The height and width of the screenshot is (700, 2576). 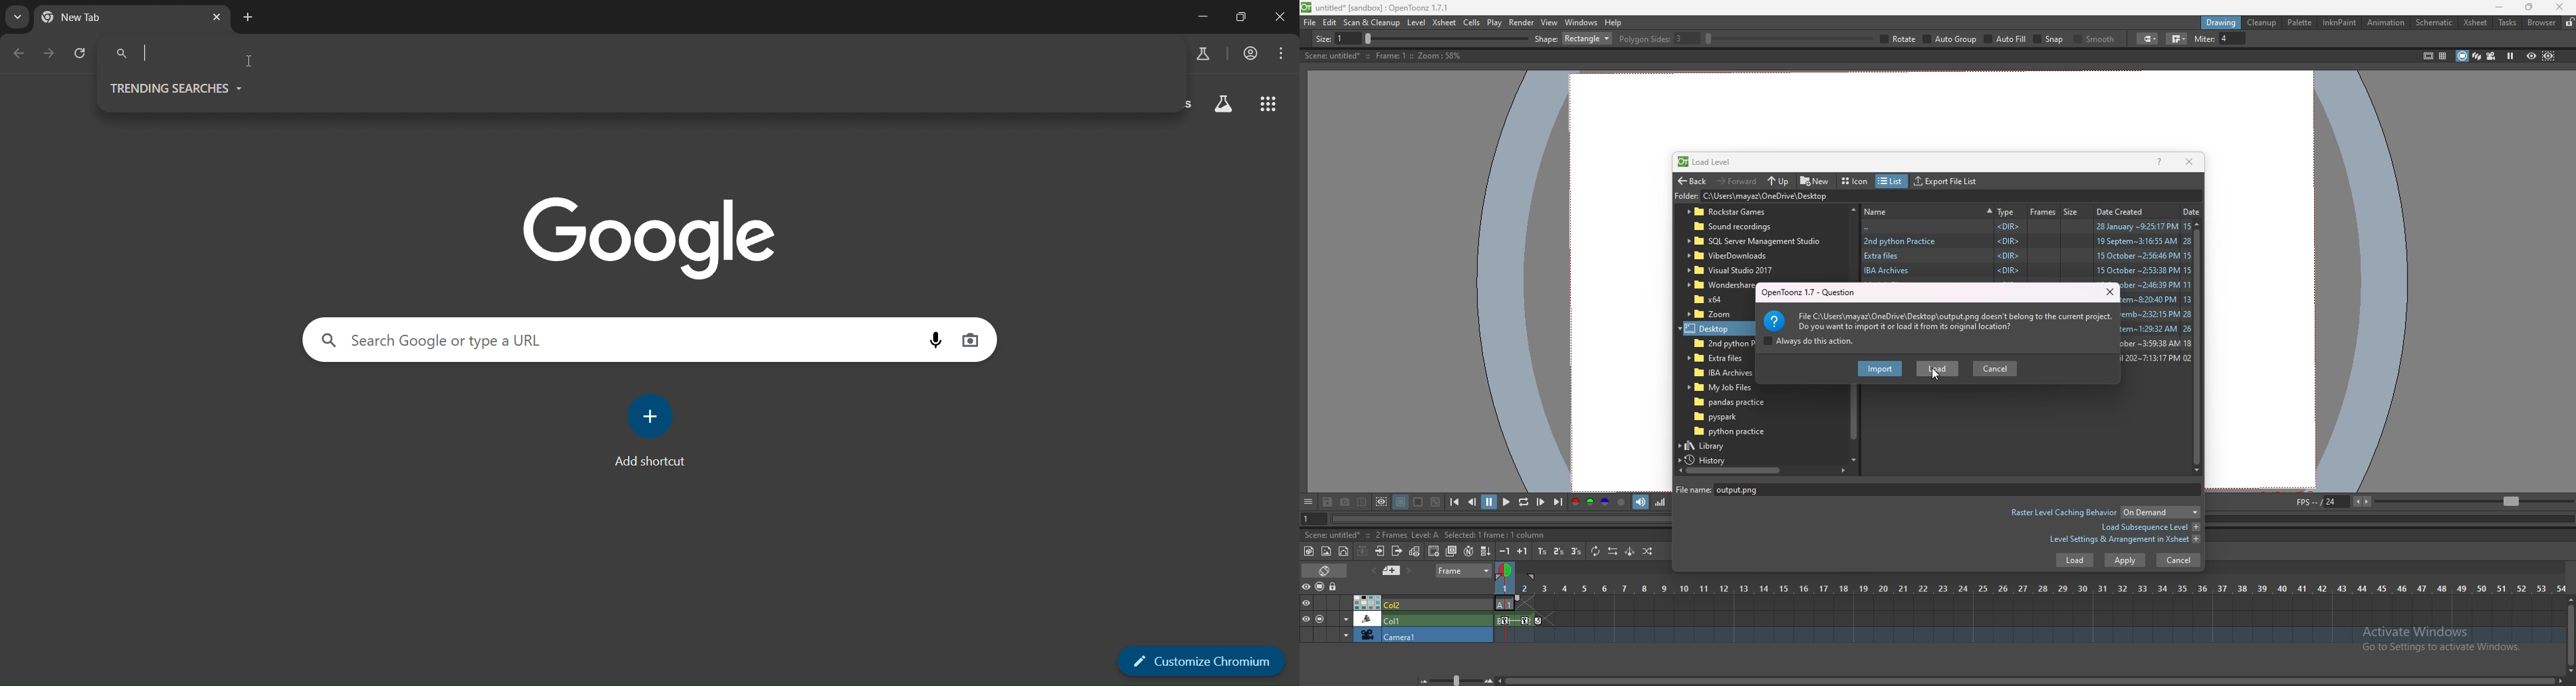 What do you see at coordinates (1486, 551) in the screenshot?
I see `autofill cells` at bounding box center [1486, 551].